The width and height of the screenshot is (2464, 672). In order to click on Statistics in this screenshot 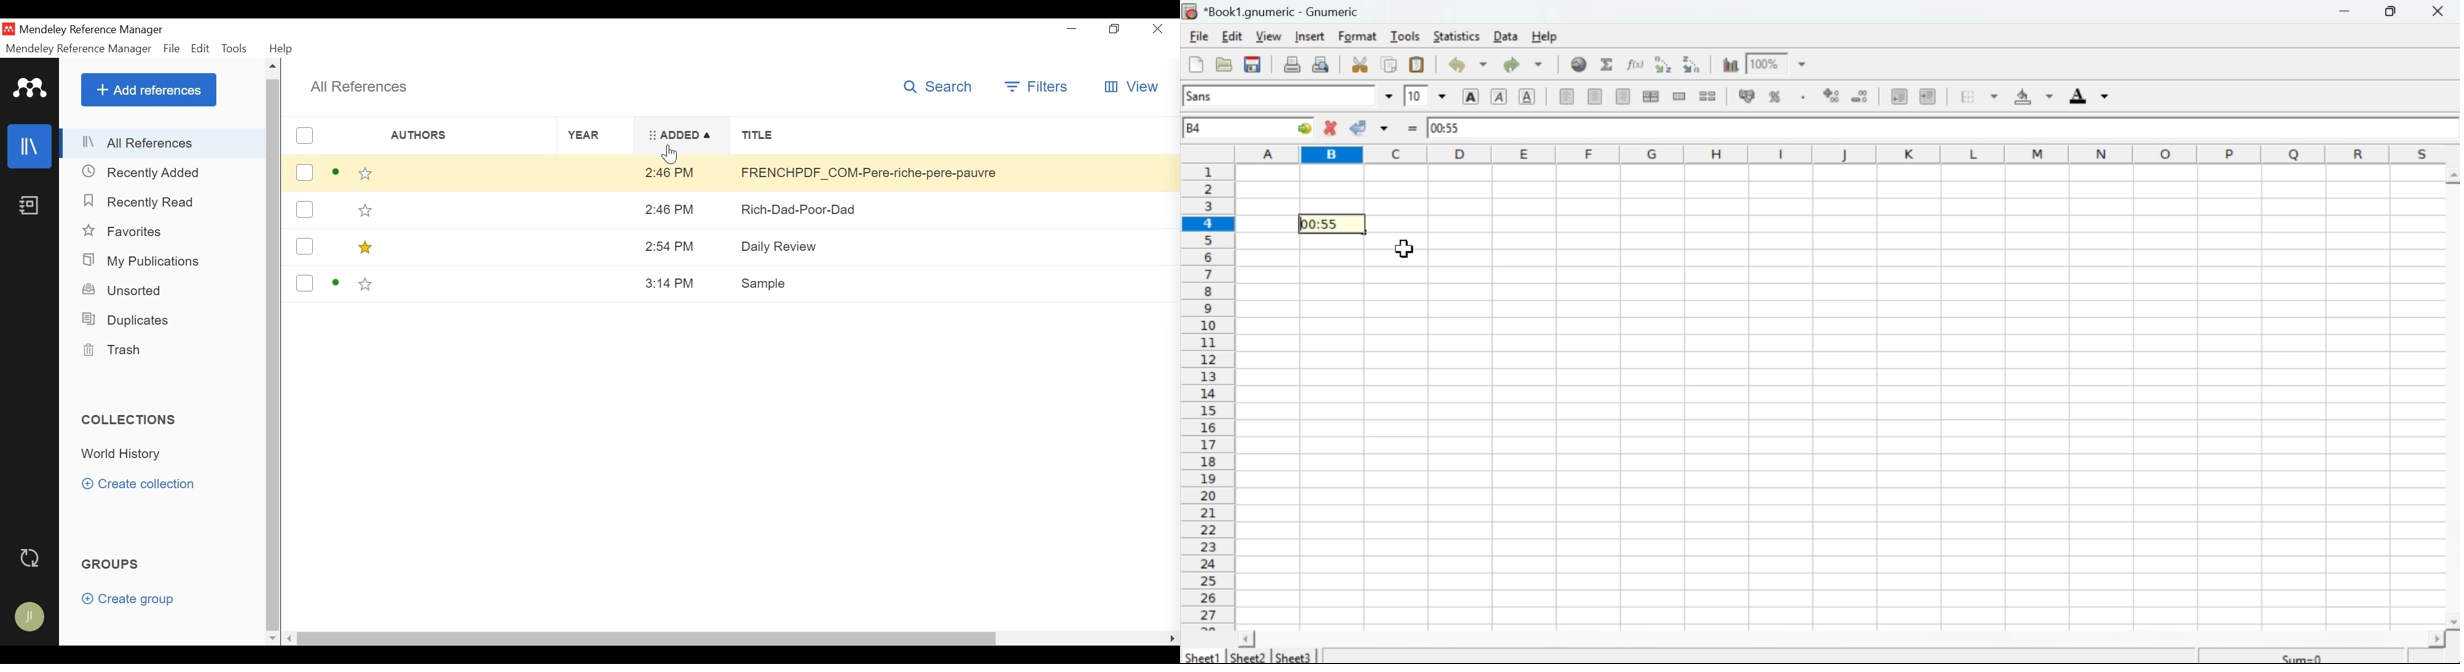, I will do `click(1456, 36)`.